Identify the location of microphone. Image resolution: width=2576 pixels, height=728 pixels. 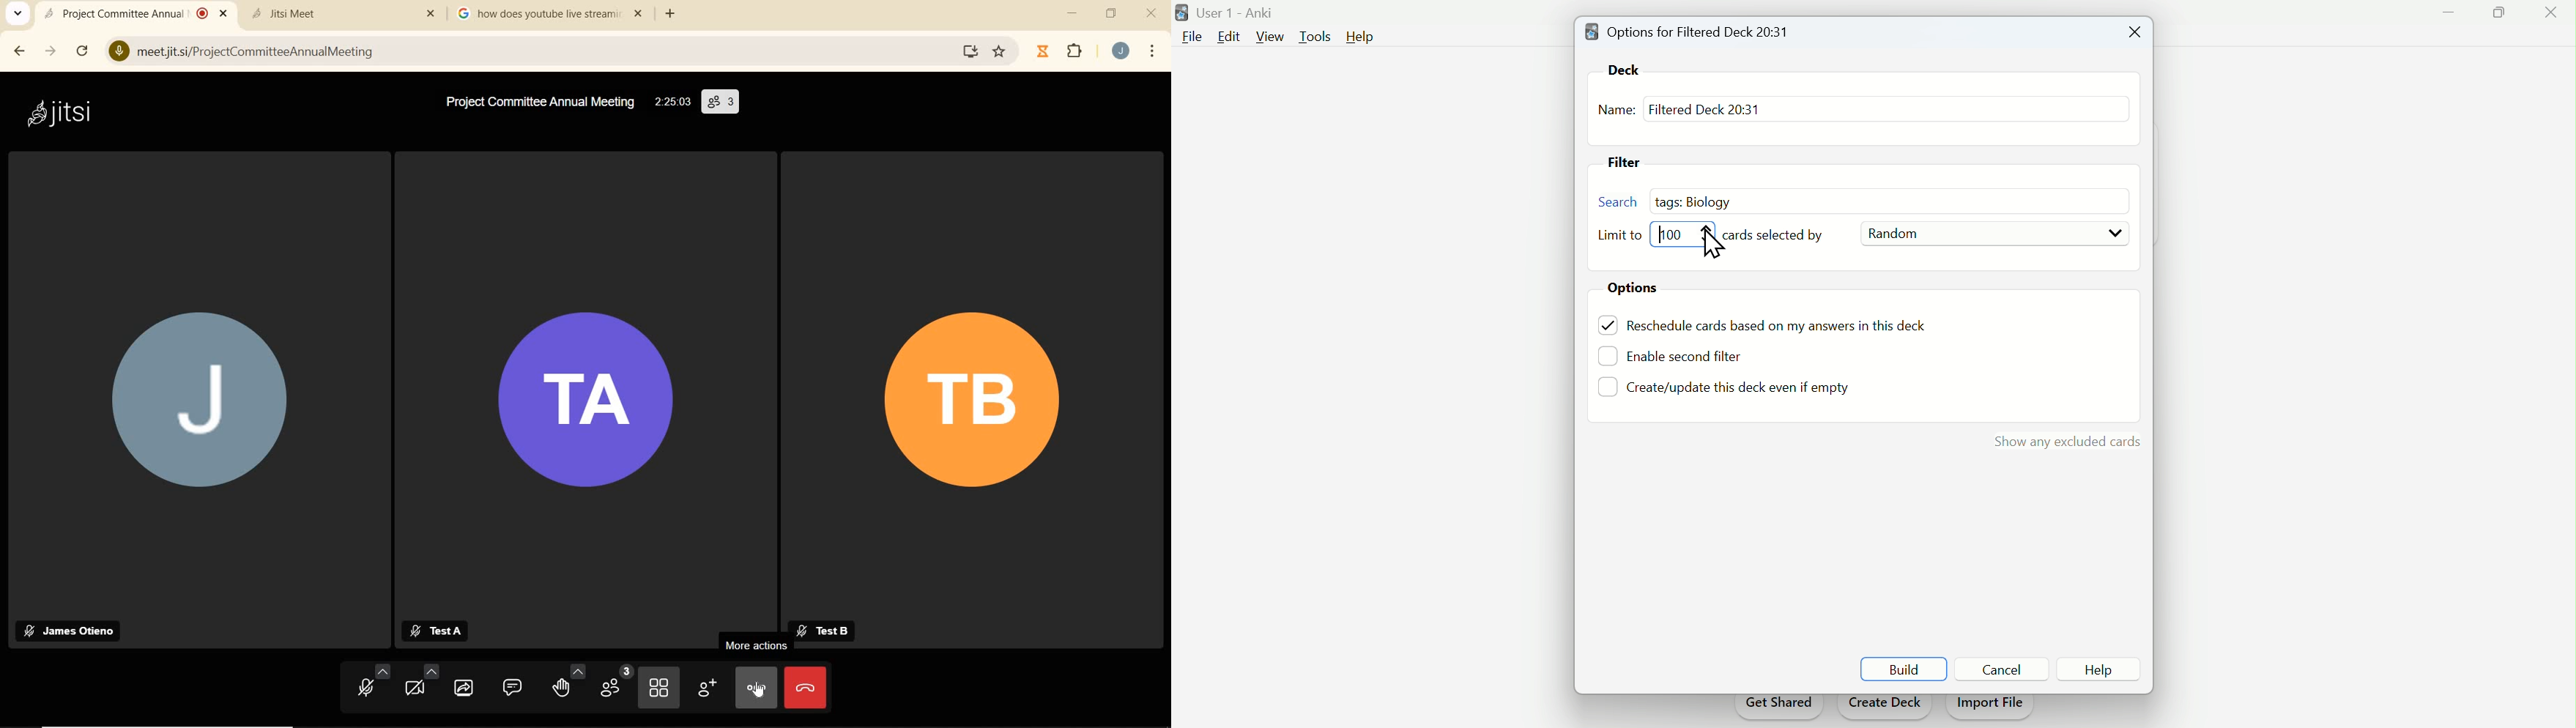
(374, 683).